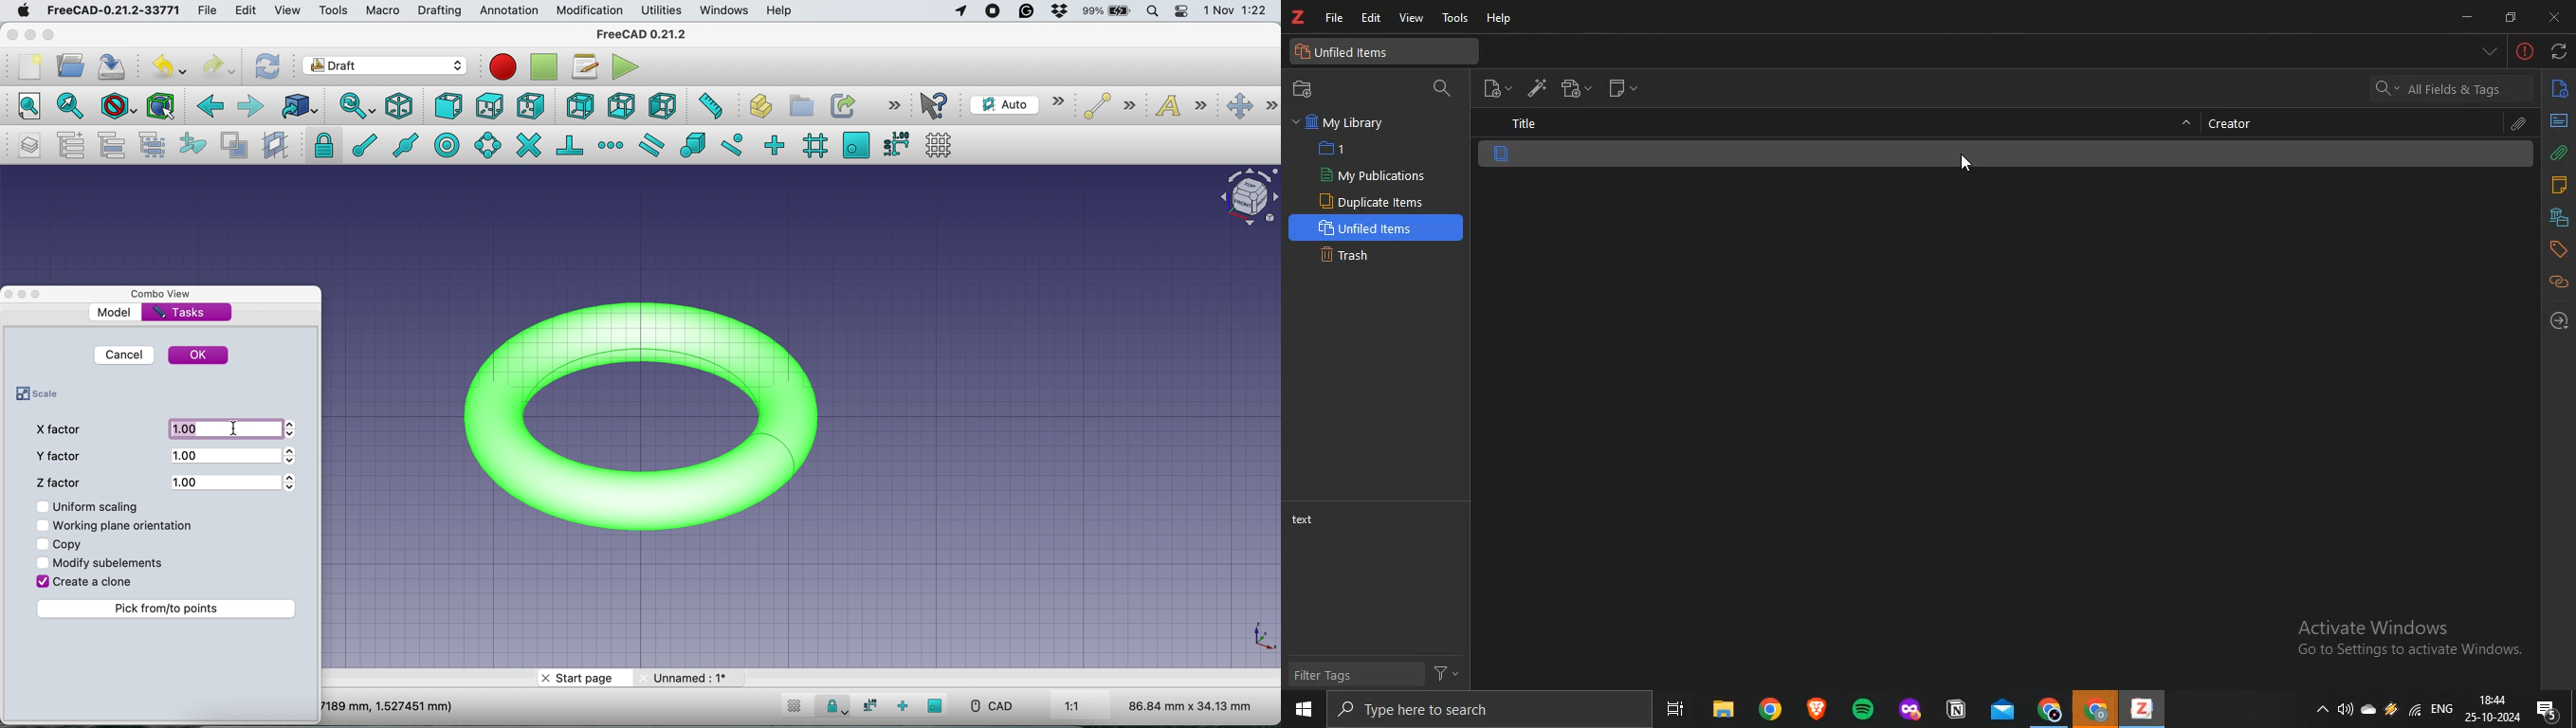 This screenshot has width=2576, height=728. What do you see at coordinates (895, 144) in the screenshot?
I see `snap dimensions` at bounding box center [895, 144].